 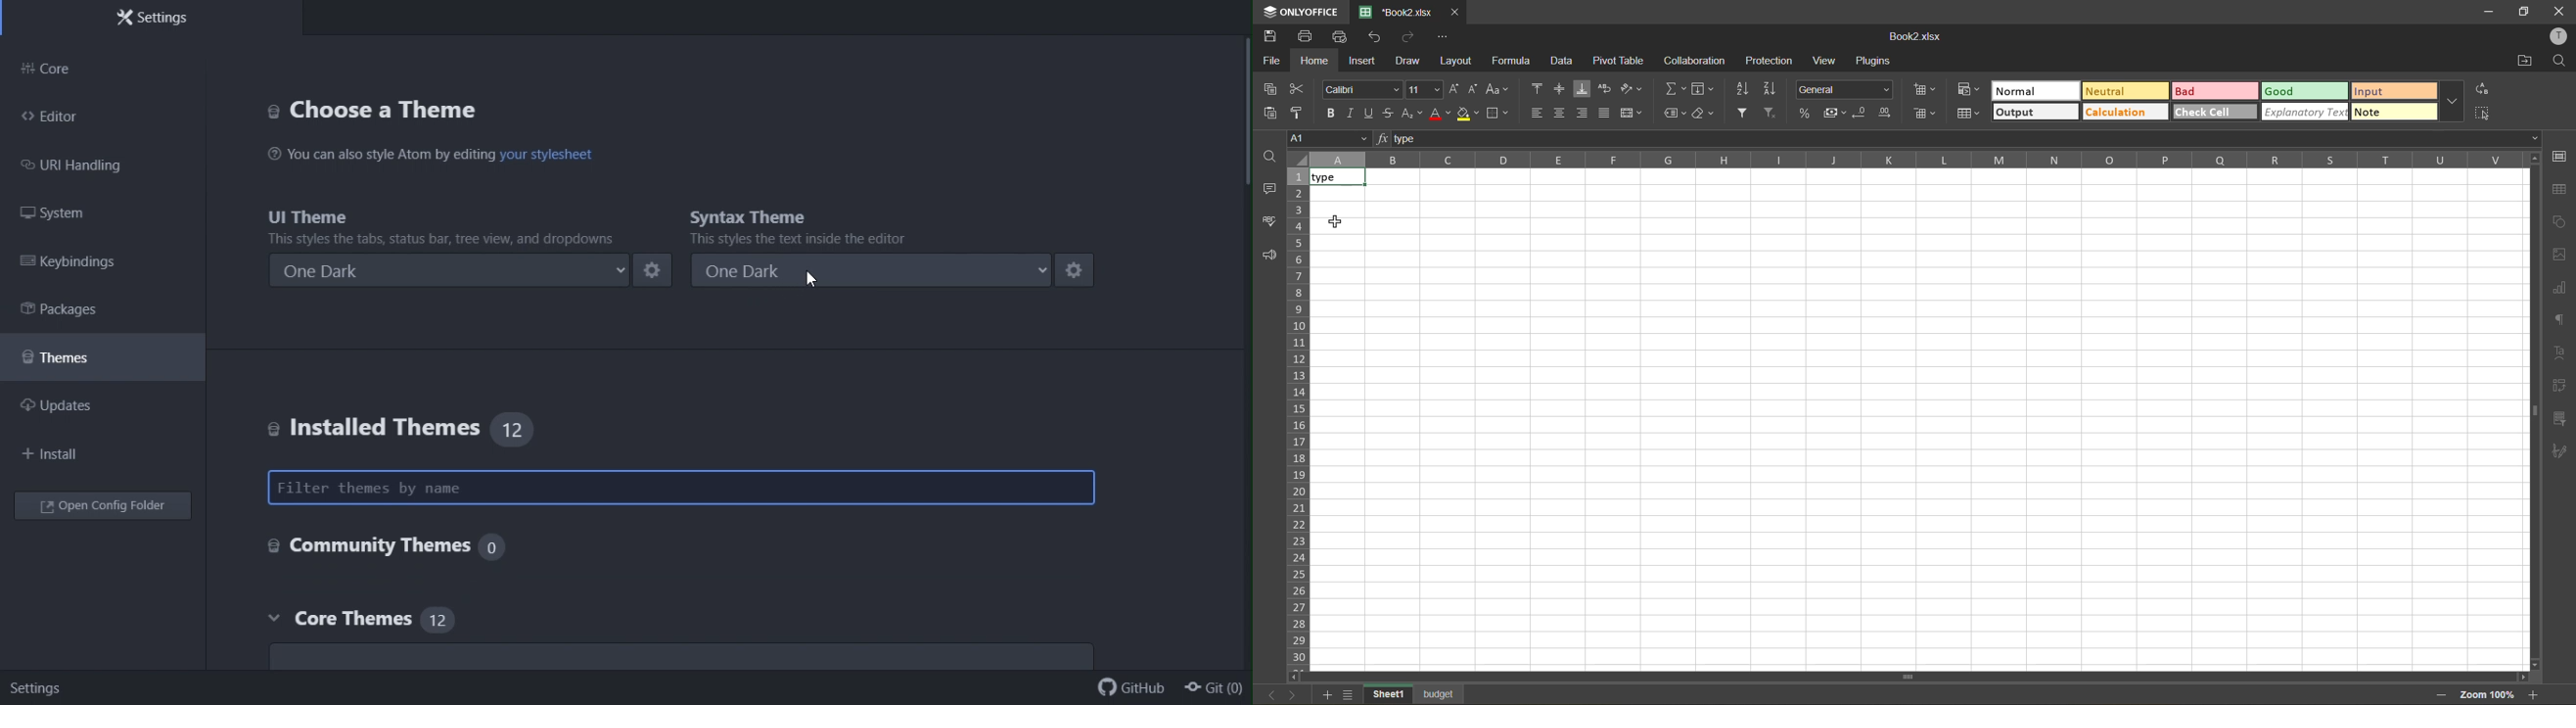 What do you see at coordinates (827, 224) in the screenshot?
I see `Syntax theme` at bounding box center [827, 224].